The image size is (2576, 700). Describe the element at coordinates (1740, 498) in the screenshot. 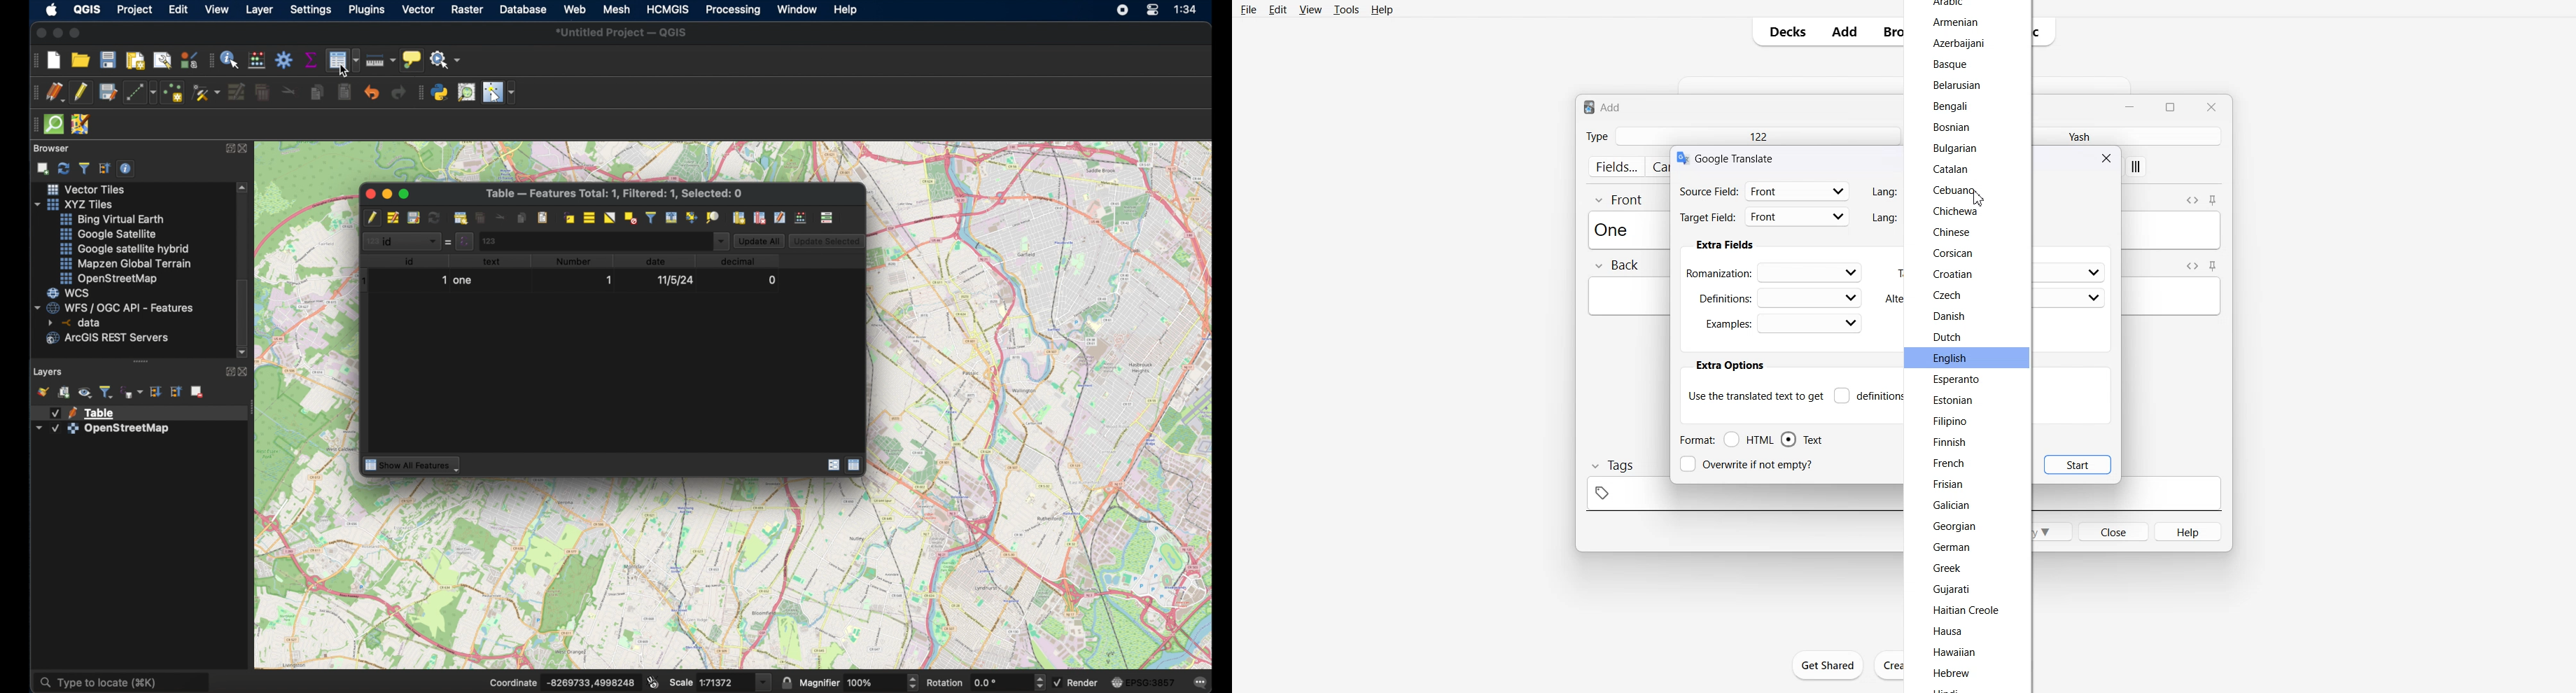

I see `tag space` at that location.